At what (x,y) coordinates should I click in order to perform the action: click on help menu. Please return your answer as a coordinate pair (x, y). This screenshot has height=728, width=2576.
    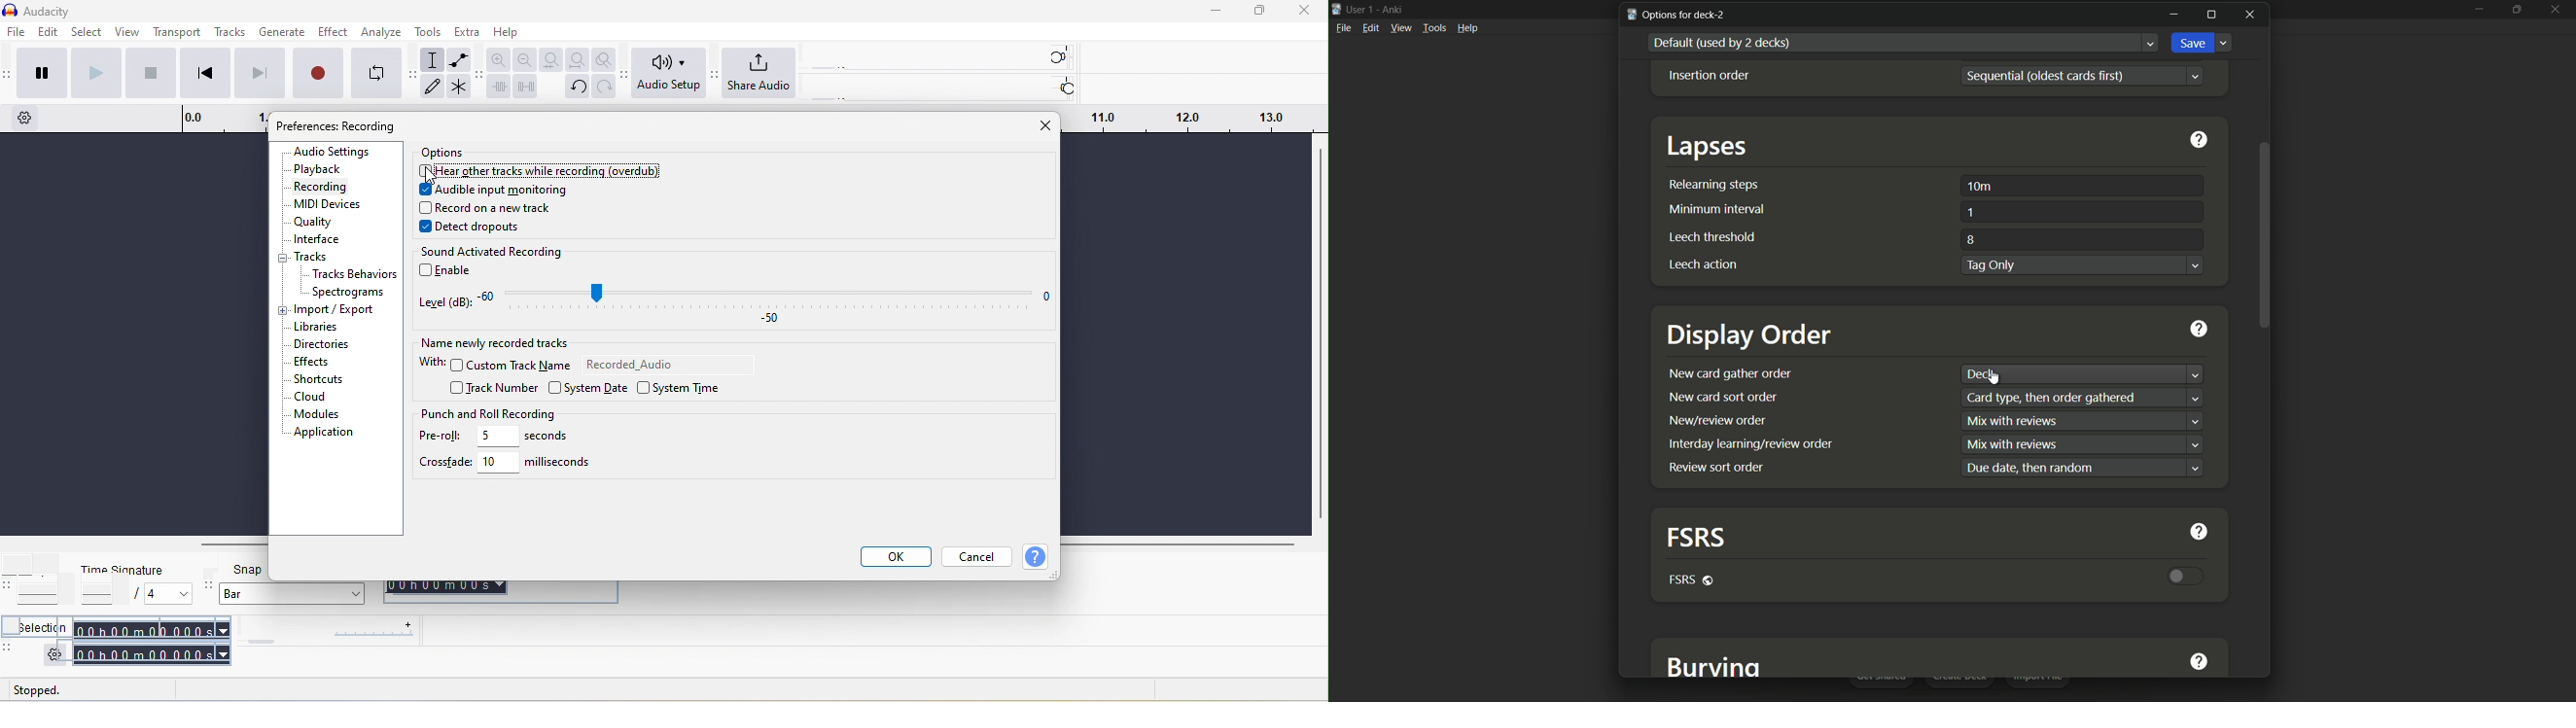
    Looking at the image, I should click on (1469, 28).